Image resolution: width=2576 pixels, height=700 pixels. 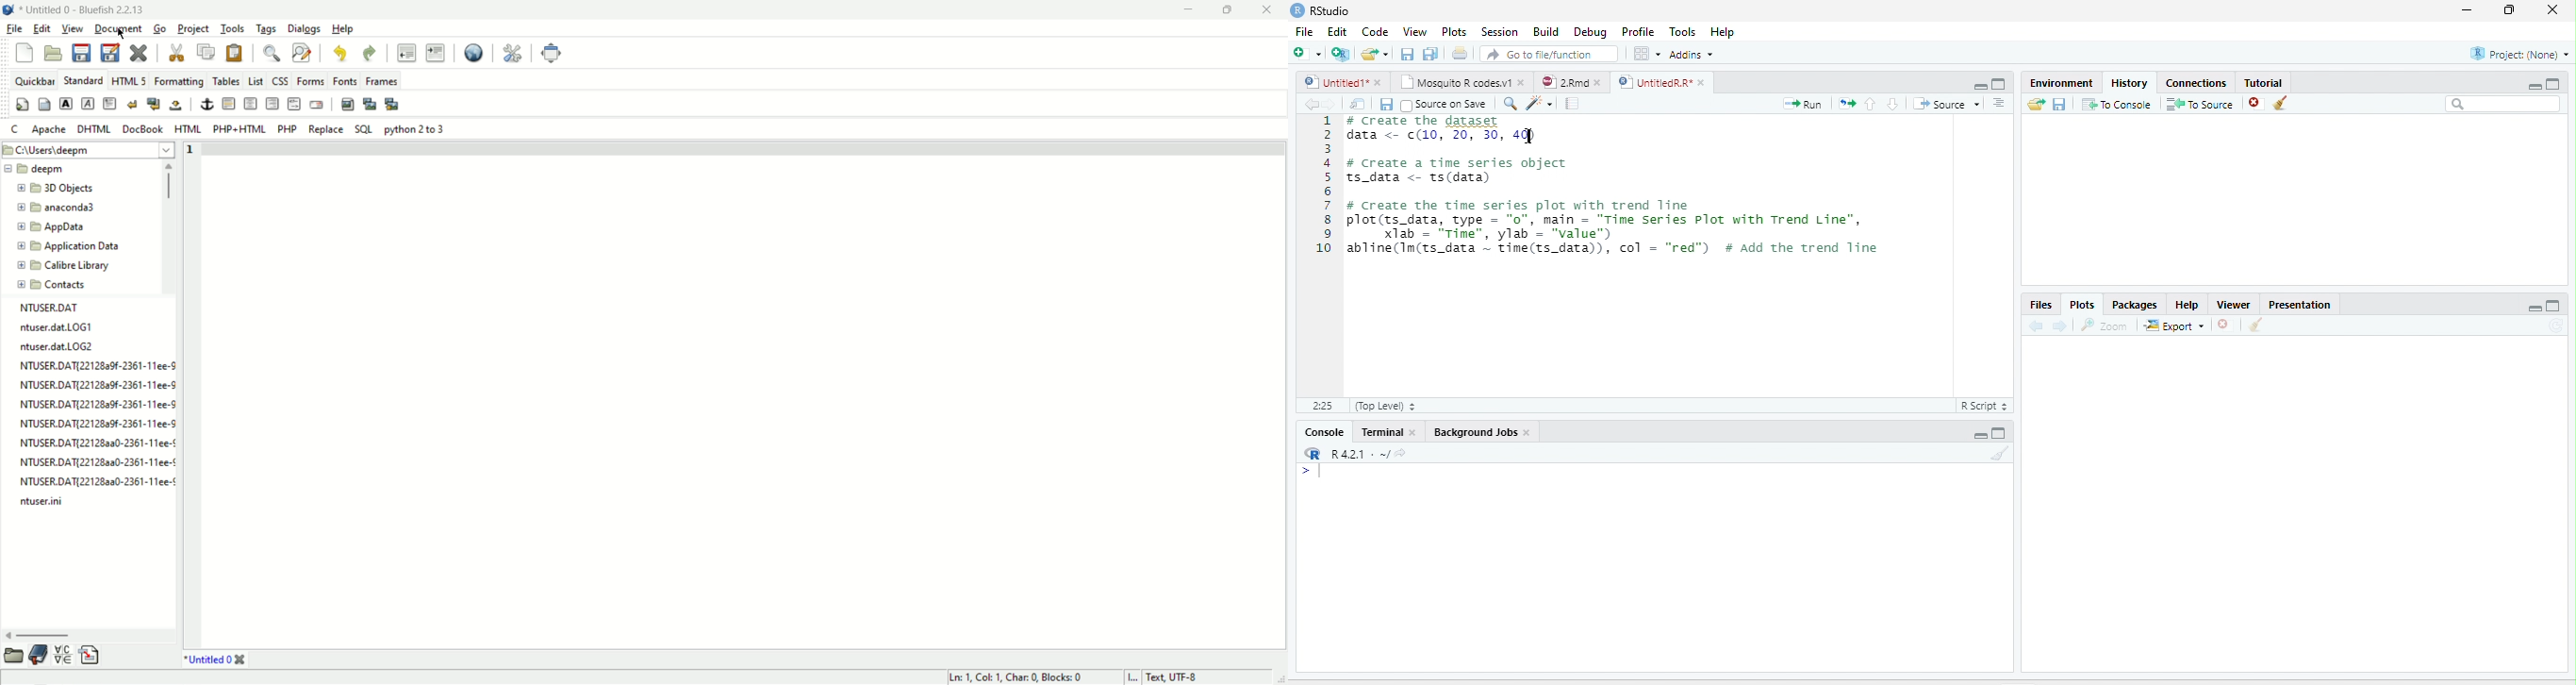 What do you see at coordinates (1386, 54) in the screenshot?
I see `Open recent files` at bounding box center [1386, 54].